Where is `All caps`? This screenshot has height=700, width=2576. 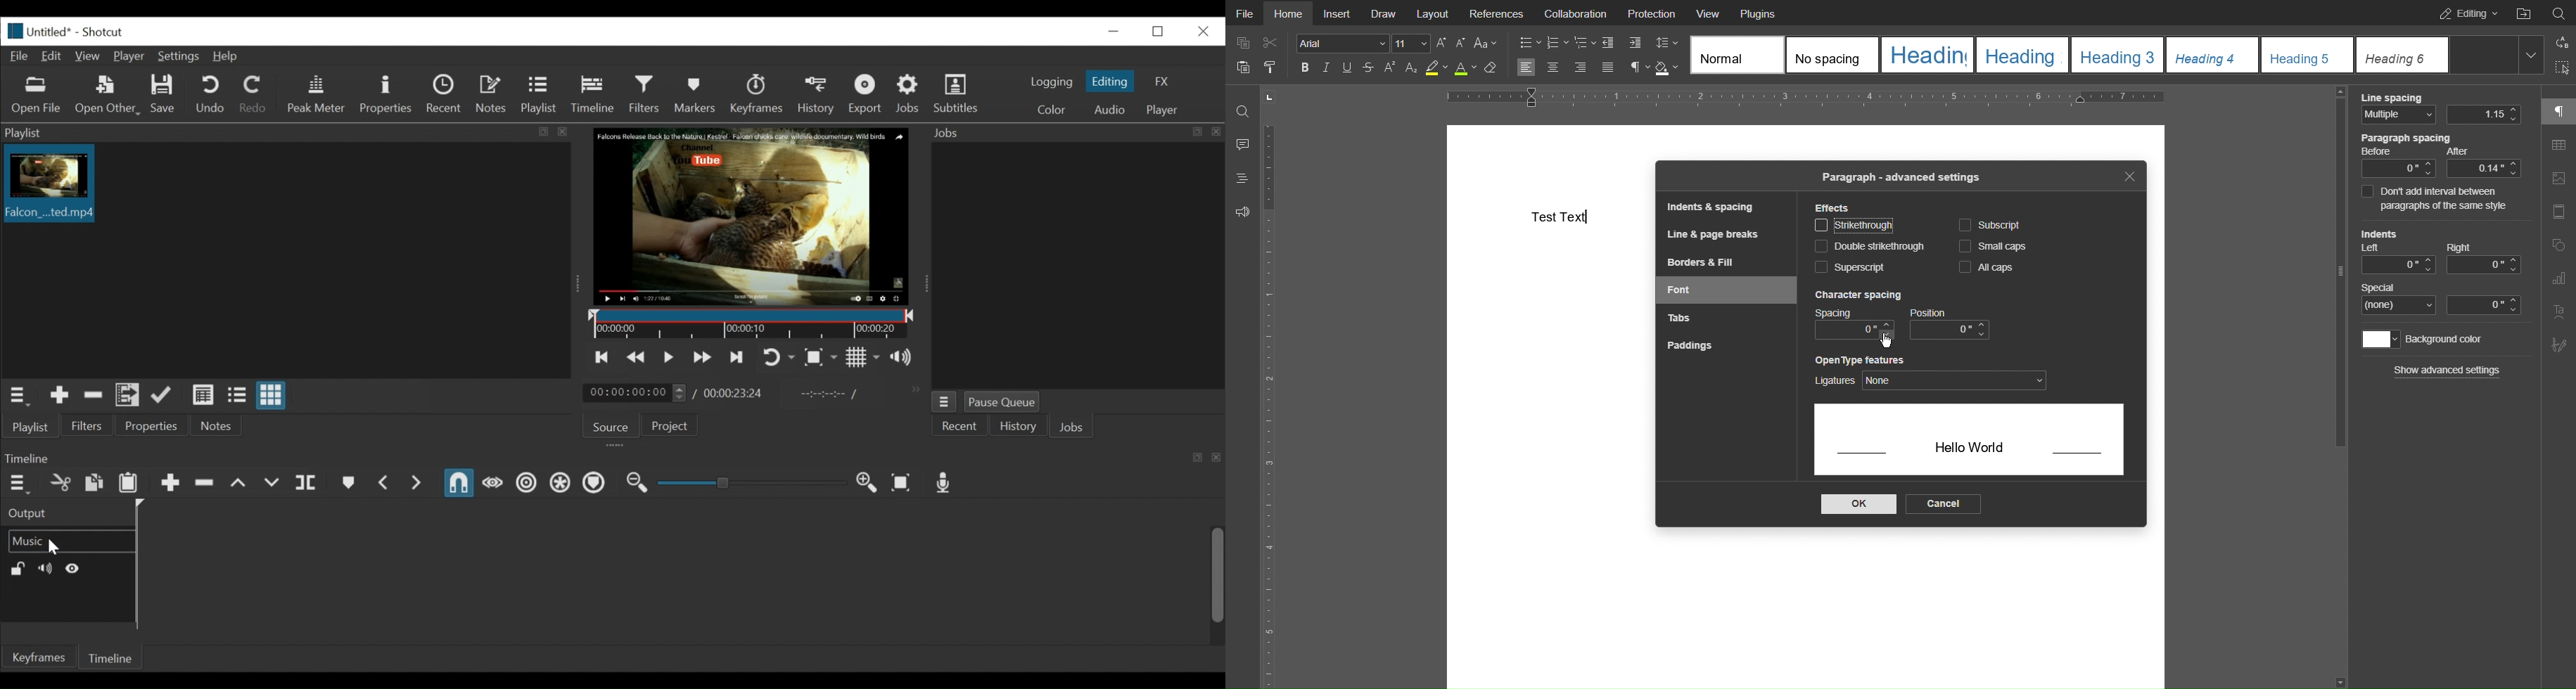
All caps is located at coordinates (1983, 266).